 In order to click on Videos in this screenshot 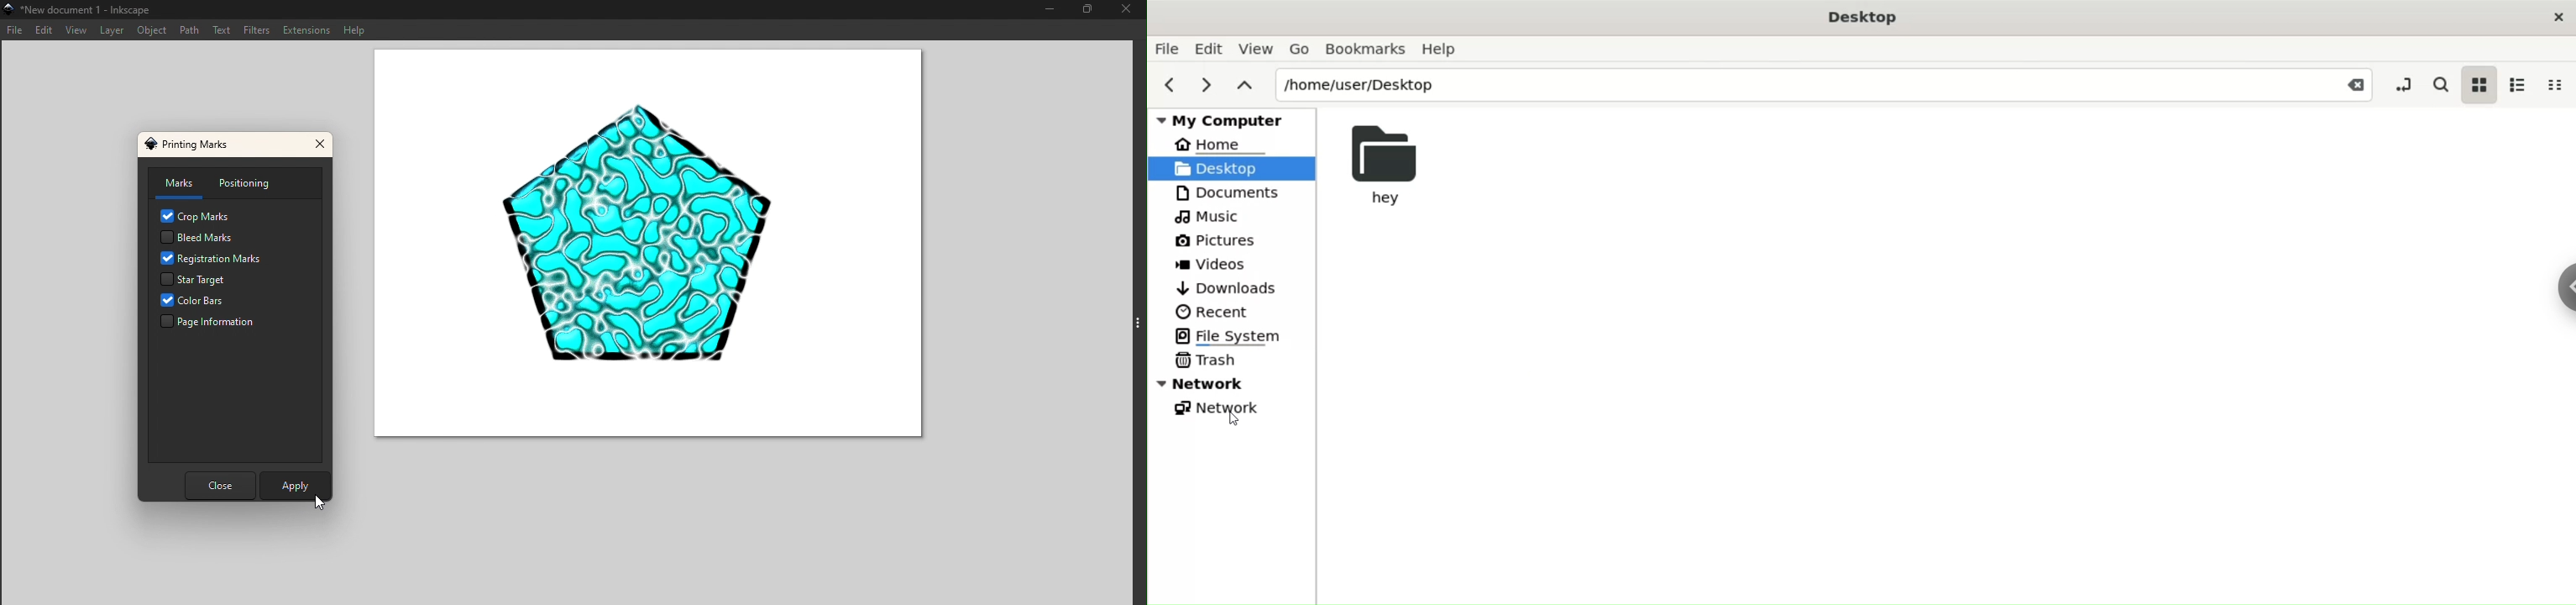, I will do `click(1214, 266)`.